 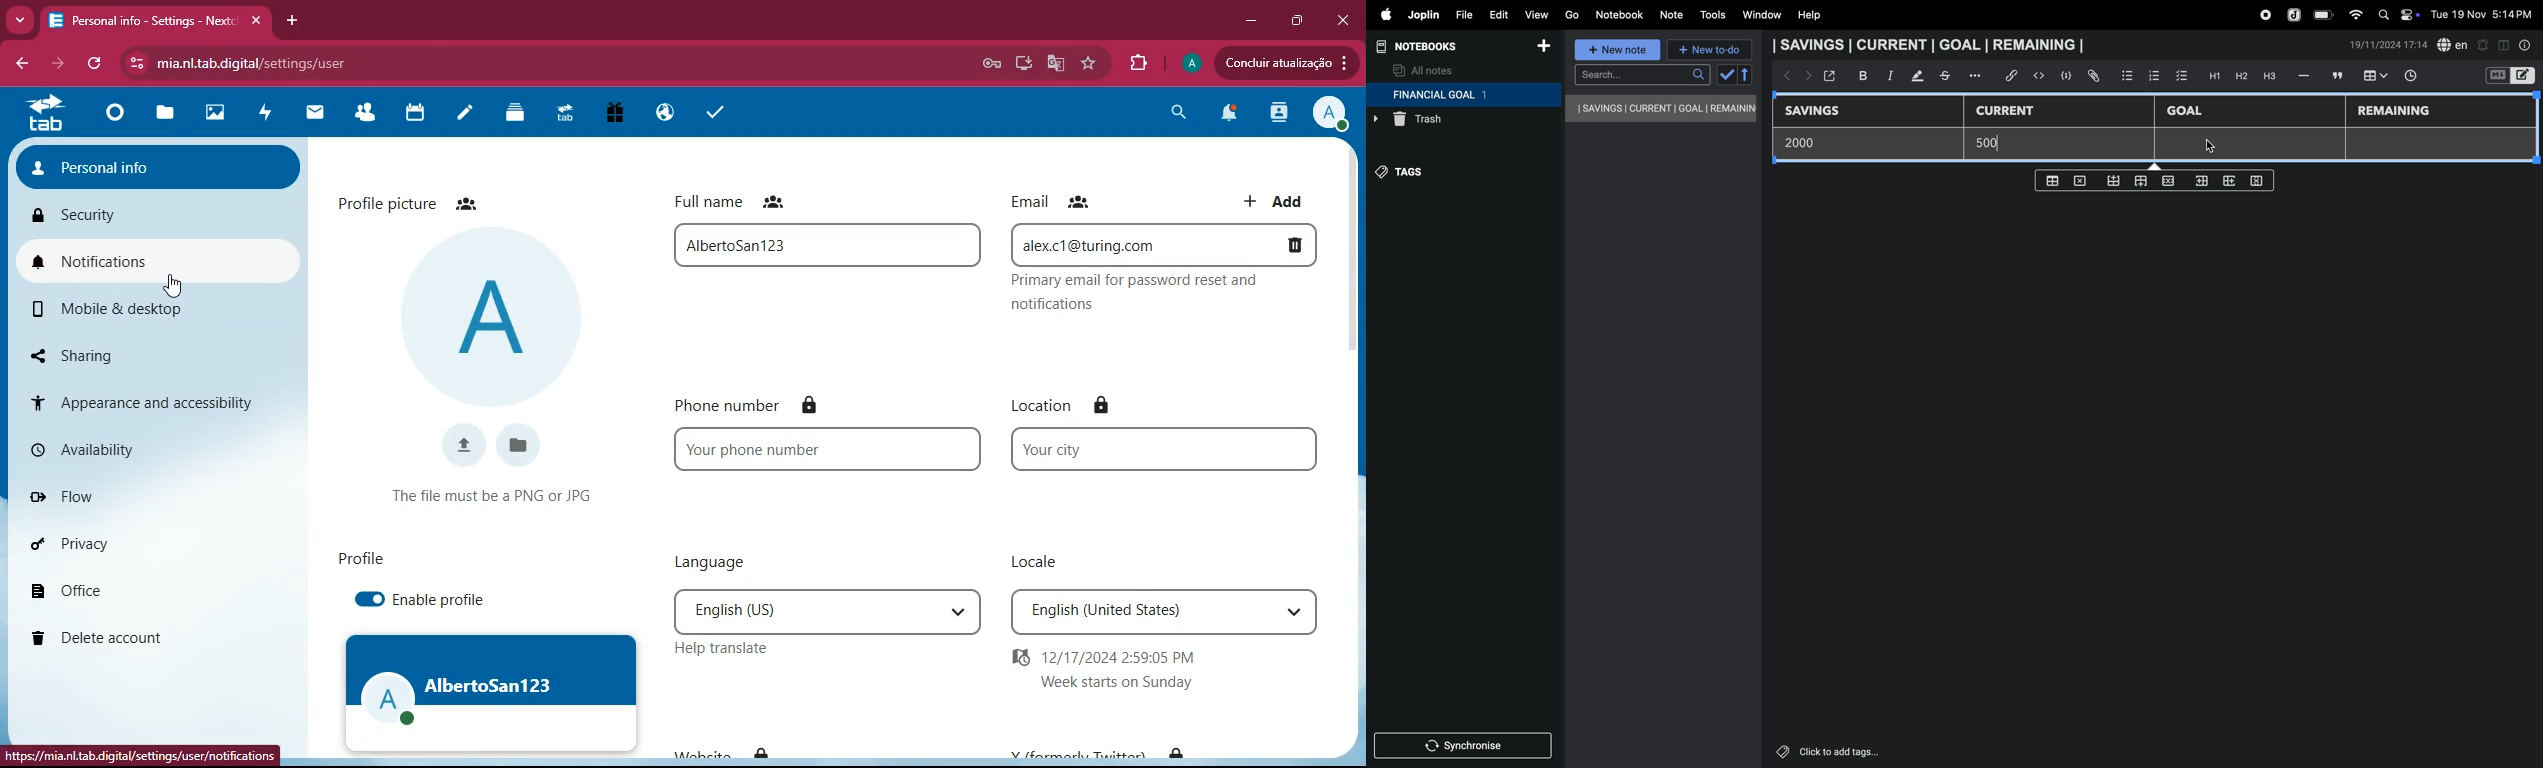 What do you see at coordinates (1054, 62) in the screenshot?
I see `google translate` at bounding box center [1054, 62].